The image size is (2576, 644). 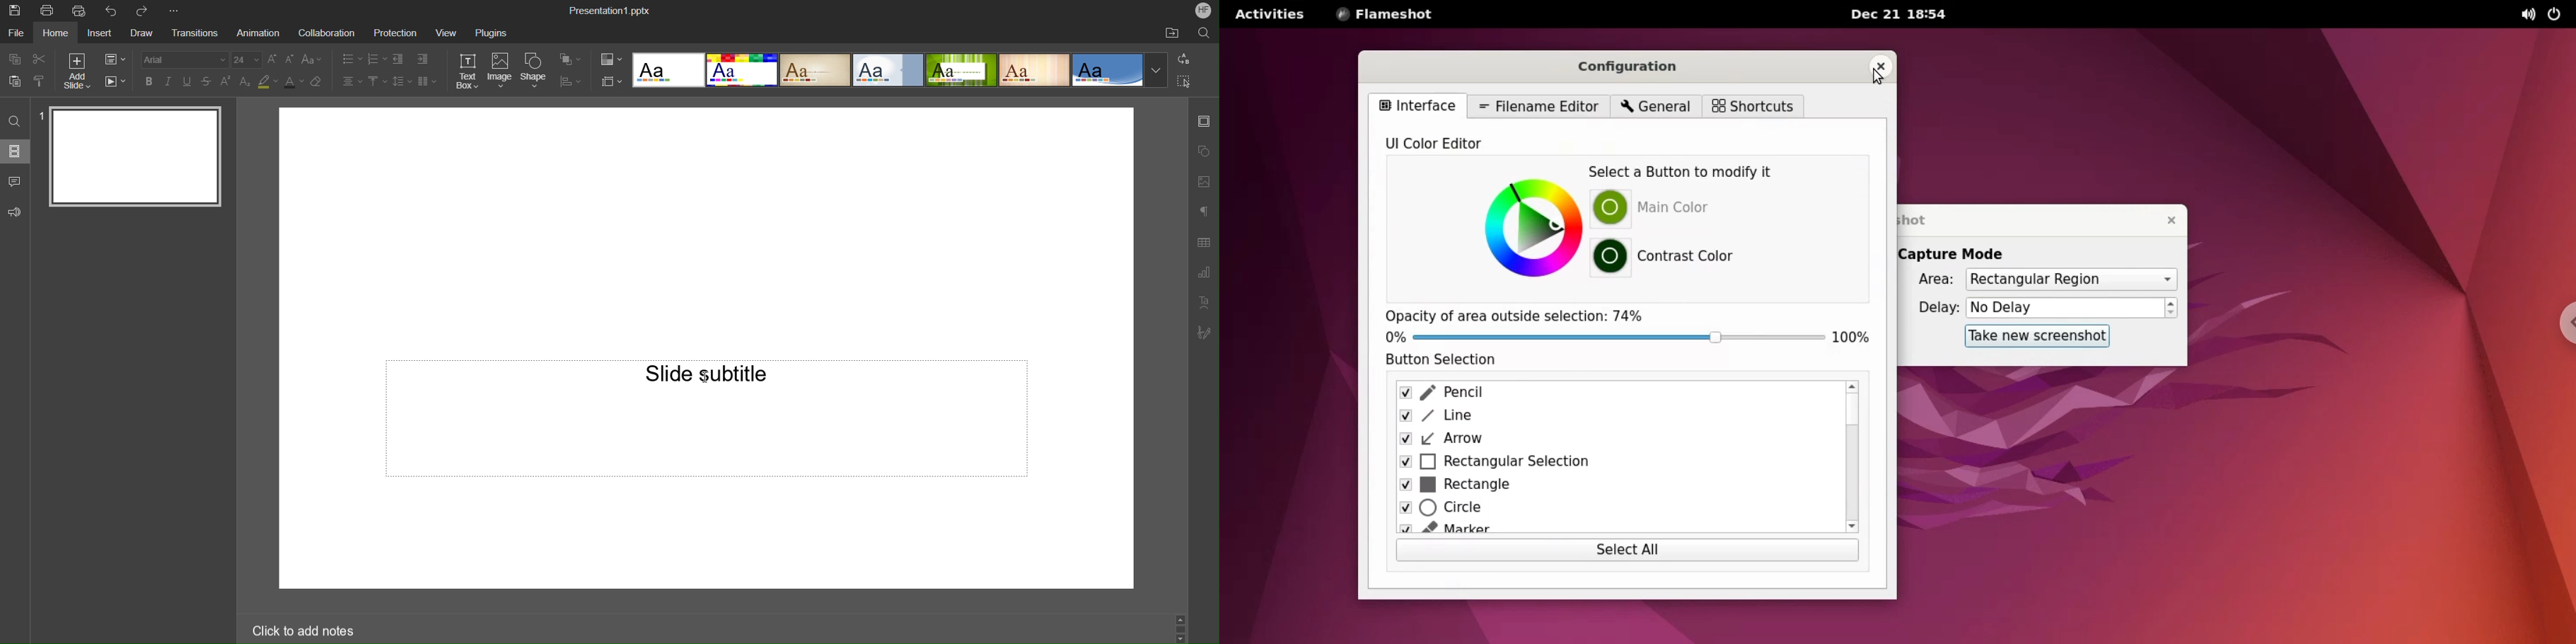 I want to click on Presentation1.pptx, so click(x=609, y=9).